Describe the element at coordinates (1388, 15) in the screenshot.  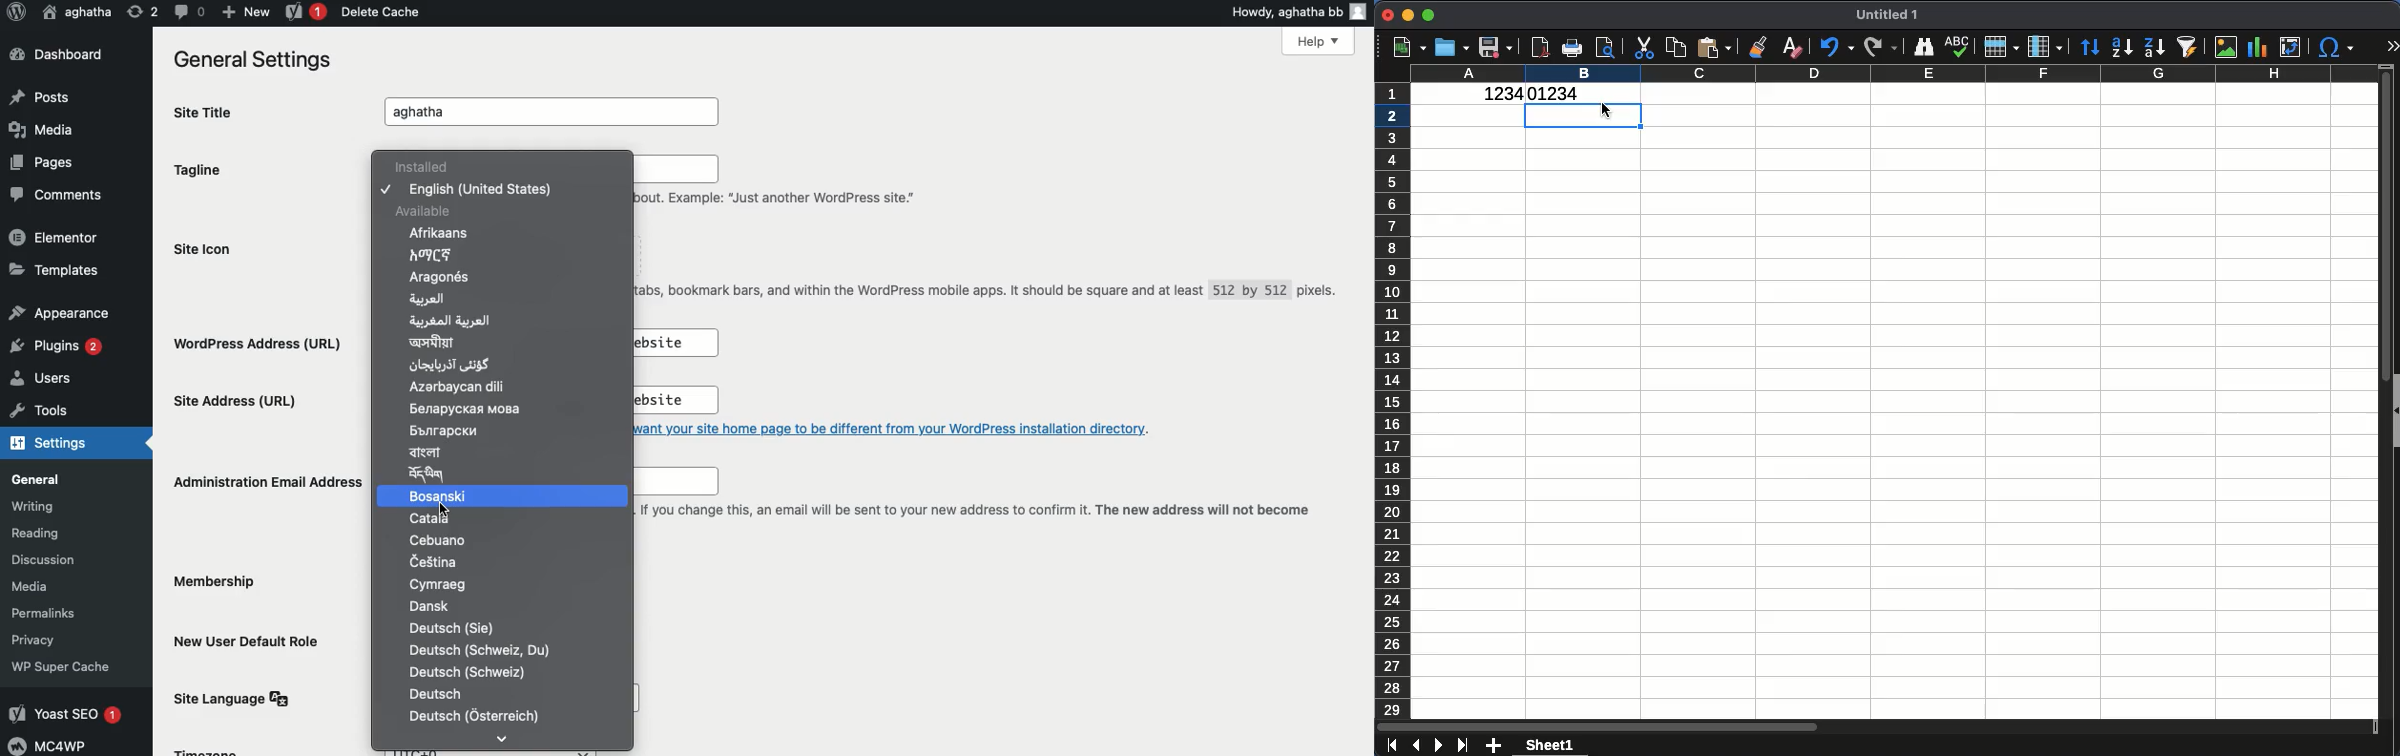
I see `close` at that location.